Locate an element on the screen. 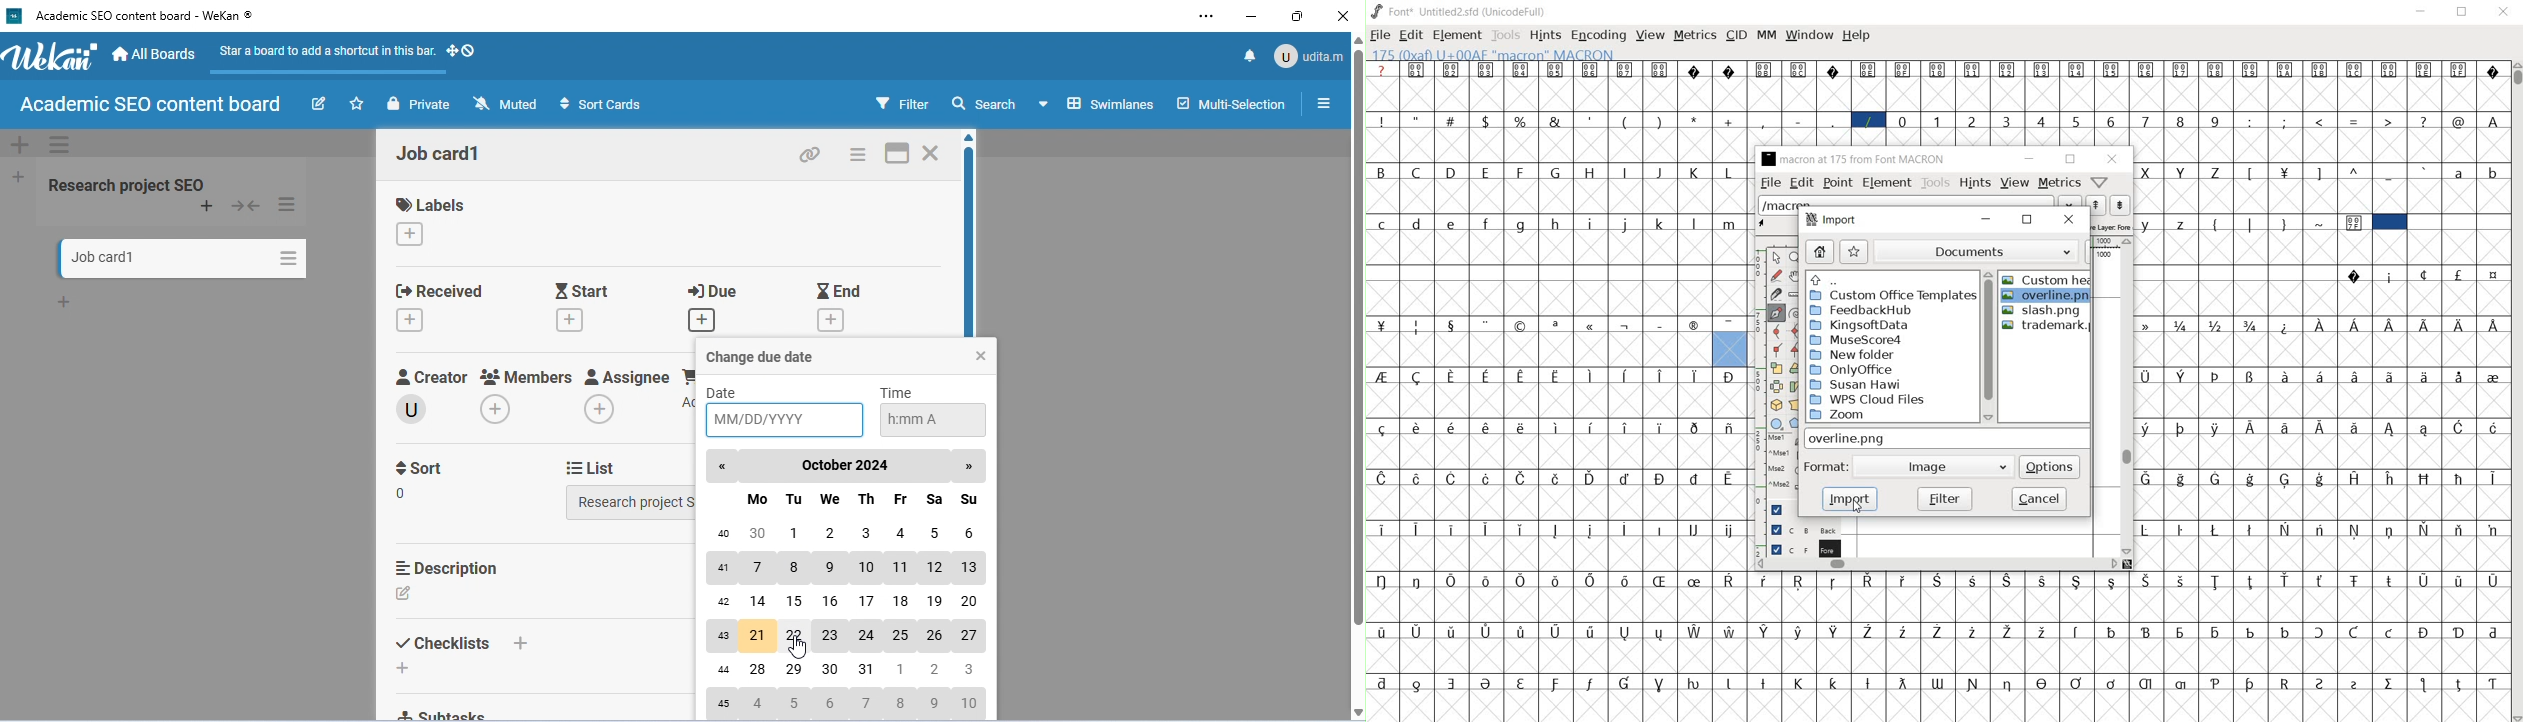  Symbol is located at coordinates (2216, 325).